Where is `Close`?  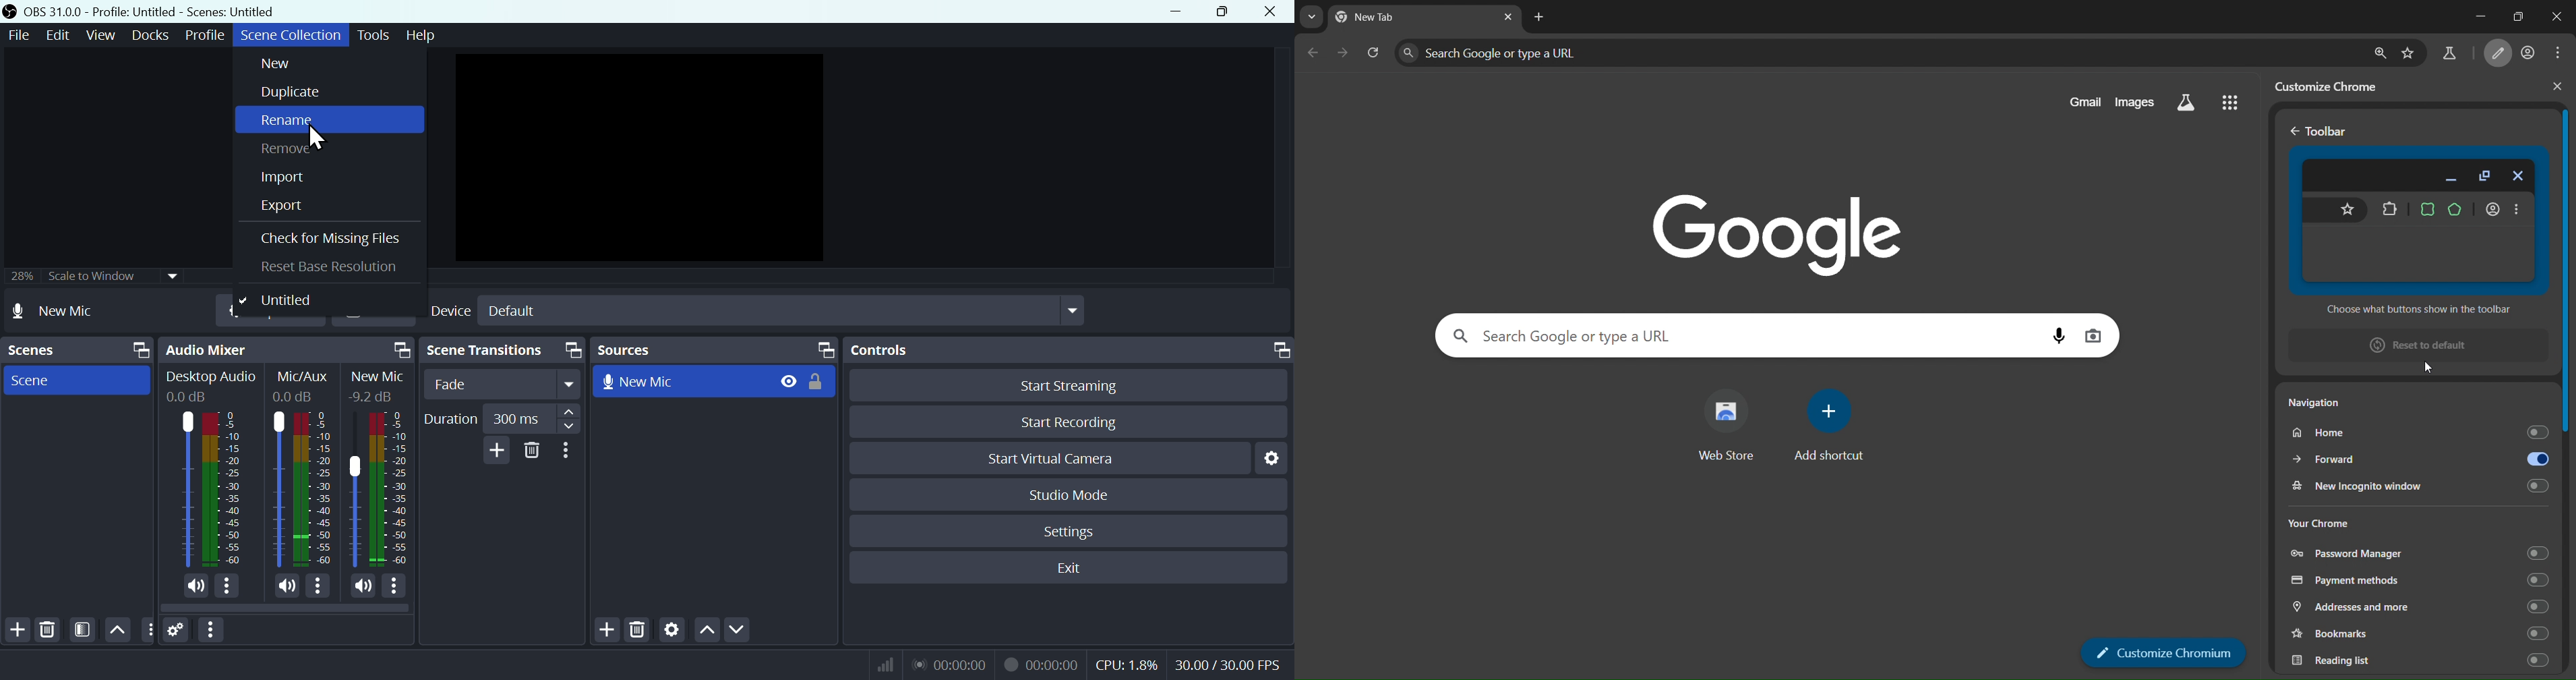 Close is located at coordinates (1273, 13).